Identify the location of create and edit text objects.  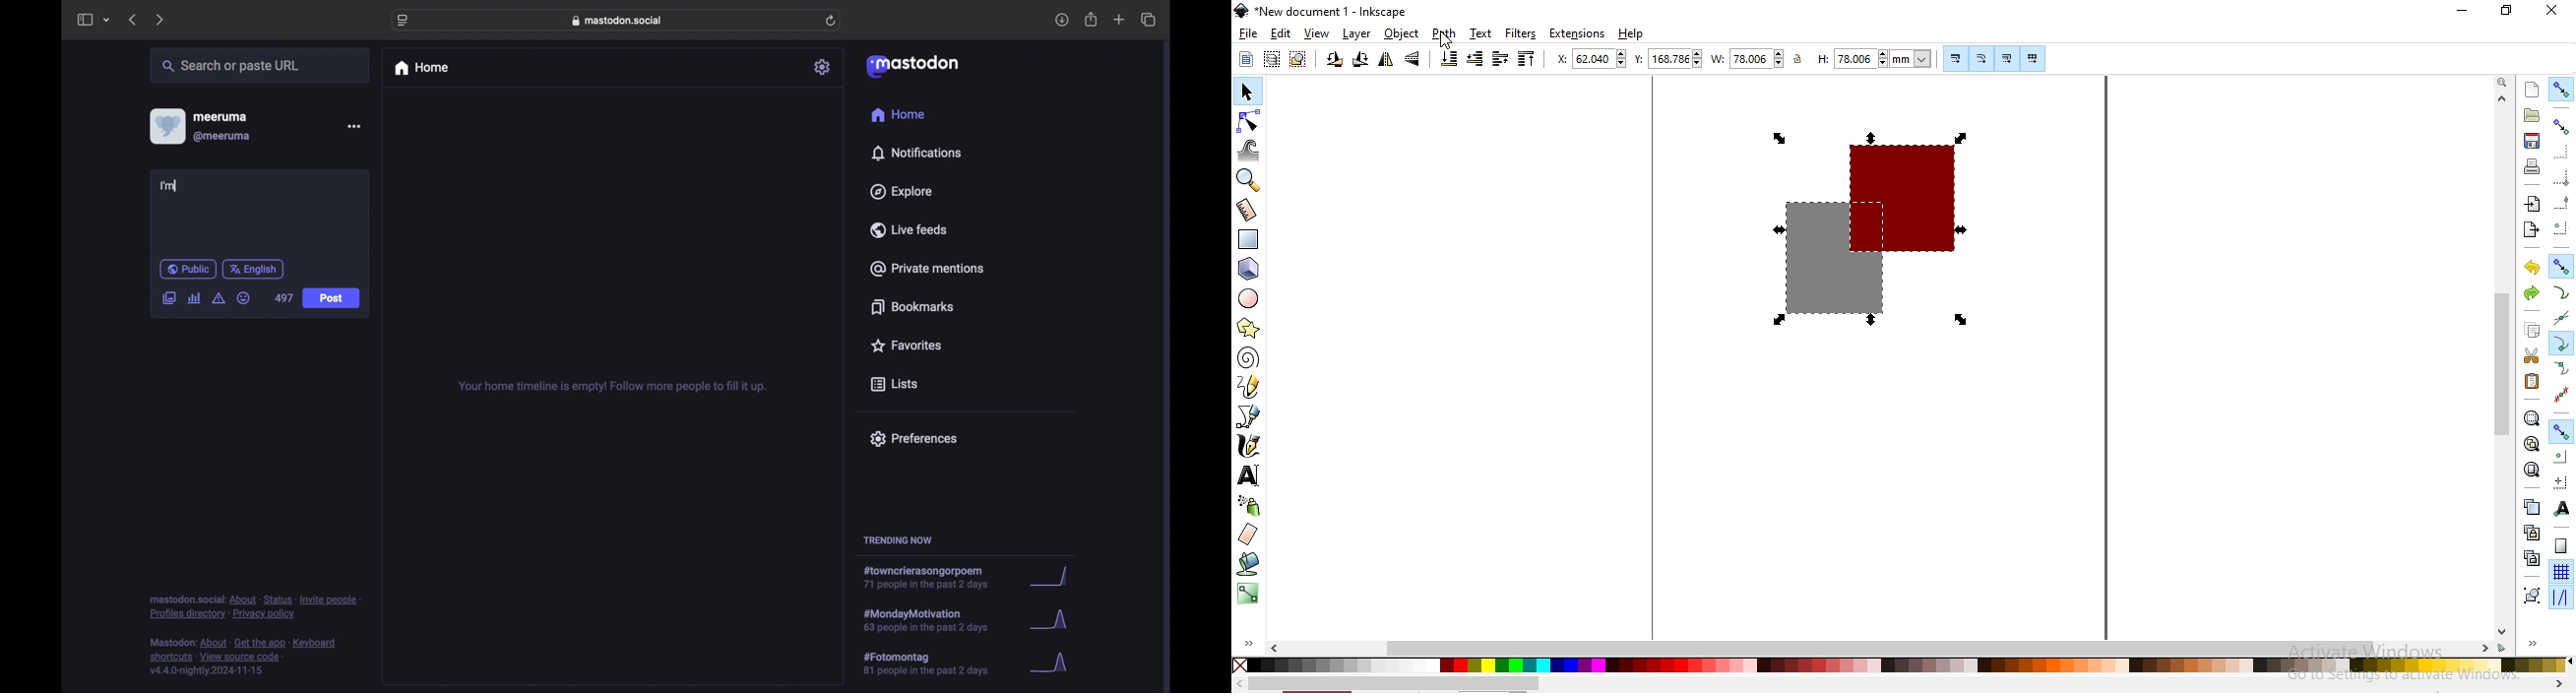
(1248, 475).